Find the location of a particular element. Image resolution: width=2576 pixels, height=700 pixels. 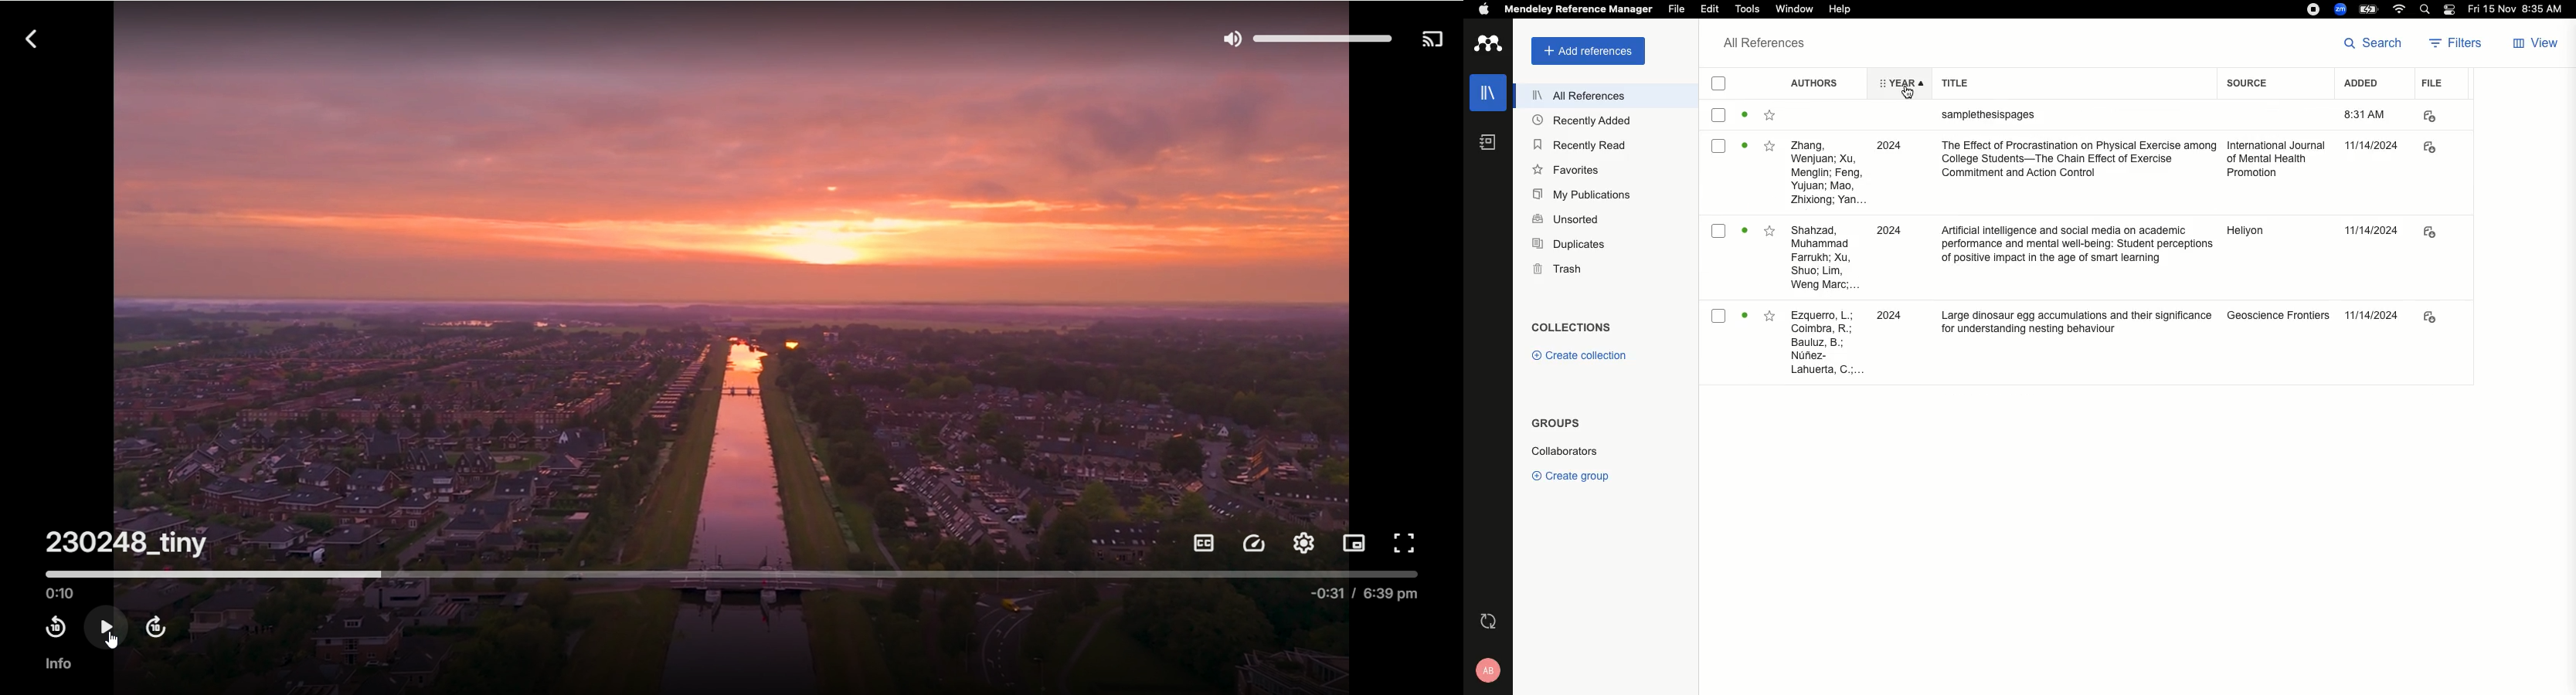

Collaborators is located at coordinates (1566, 452).